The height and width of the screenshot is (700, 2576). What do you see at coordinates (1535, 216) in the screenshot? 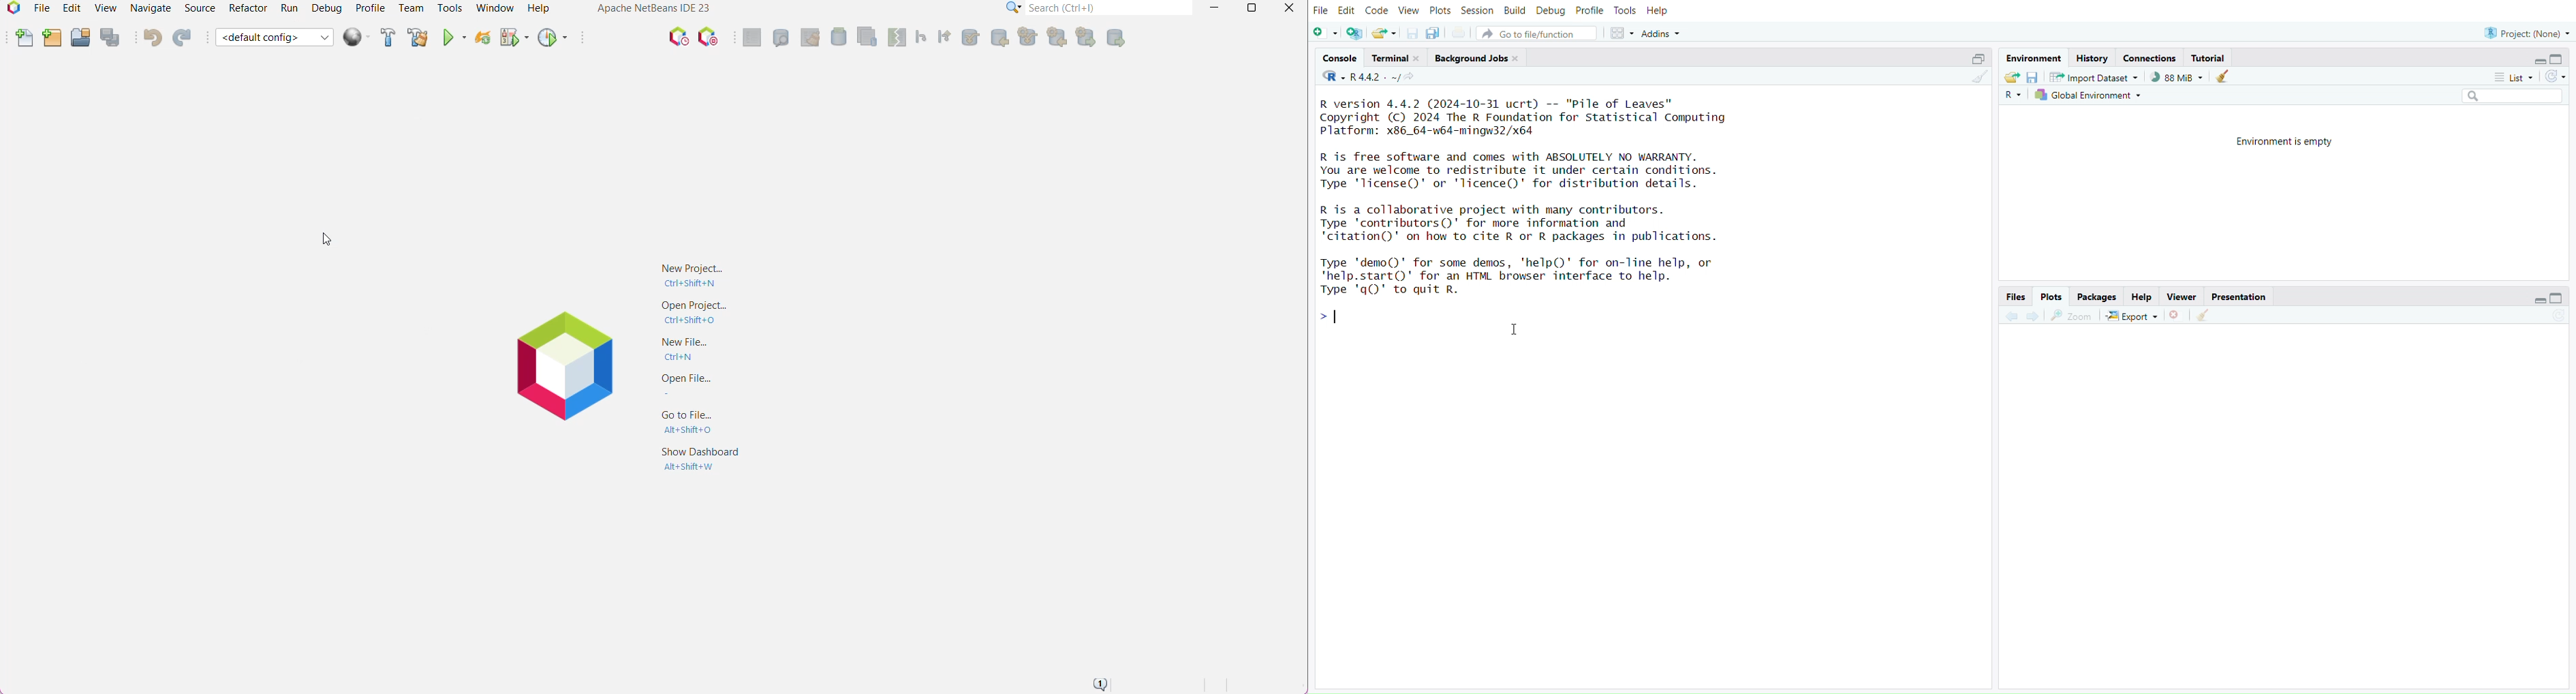
I see `R version 4.4.2 (2024-10-31 ucrt) -- "Pile of Leaves"
Copyright (C) 2024 The R Foundation for Statistical Computing
Platform: x86_64-w64-mingw32/x64
R is free software and comes with ABSOLUTELY NO WARRANTY.
You are welcome to redistribute it under certain conditions.
Type 'license()' or 'licence()' for distribution details.
R is a collaborative project with many contributors.
Type 'contributors()' for more information and
"citation()' on how to cite R or R packages in publications.
Type 'demo()' for some demos, 'help()' for on-line help, or
"help.start()' for an HTML browser interface to help.
Type 'q()' to quit R.
-

I` at bounding box center [1535, 216].